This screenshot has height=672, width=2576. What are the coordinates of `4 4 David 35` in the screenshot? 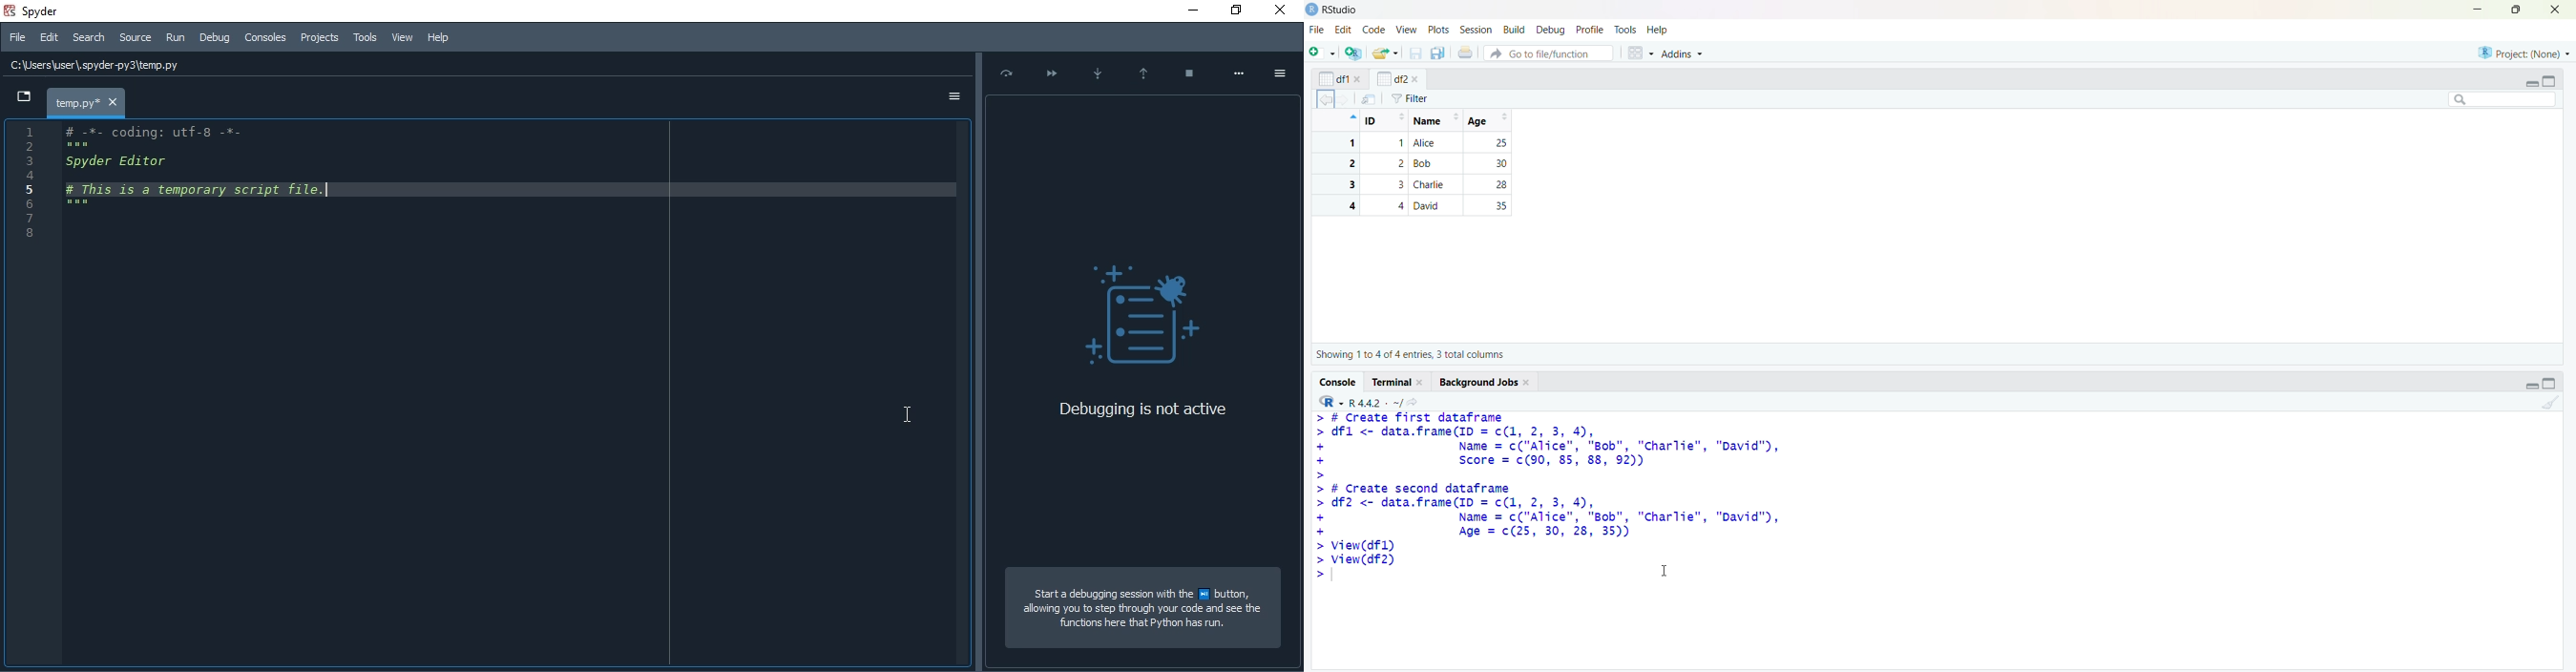 It's located at (1418, 205).